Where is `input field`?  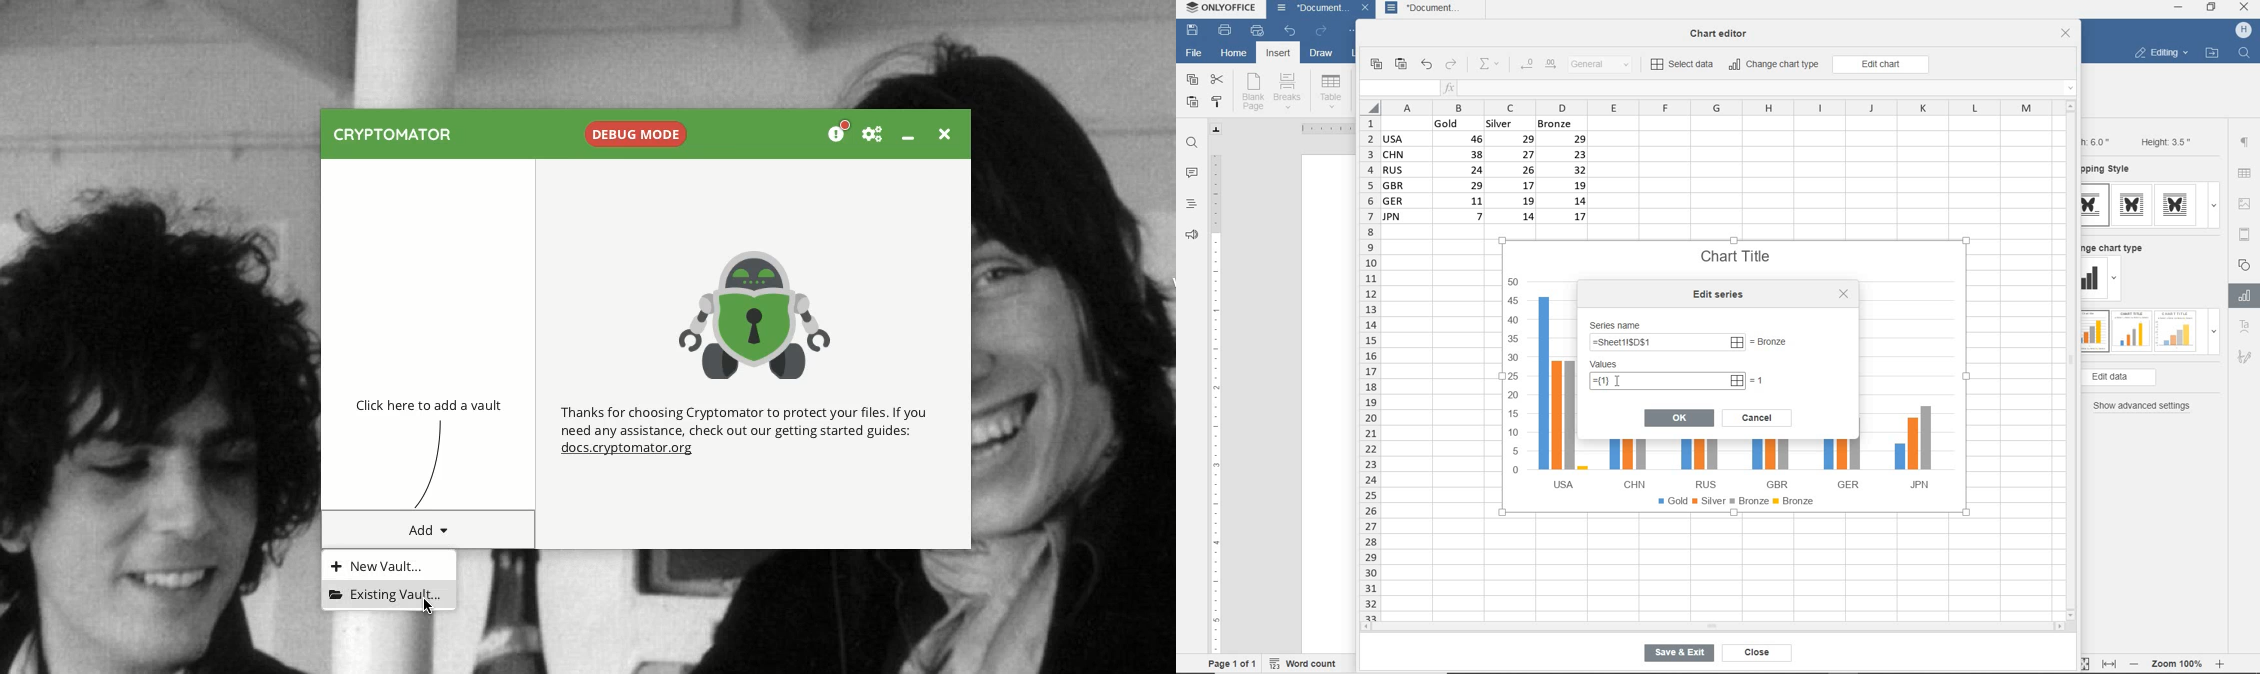 input field is located at coordinates (1398, 88).